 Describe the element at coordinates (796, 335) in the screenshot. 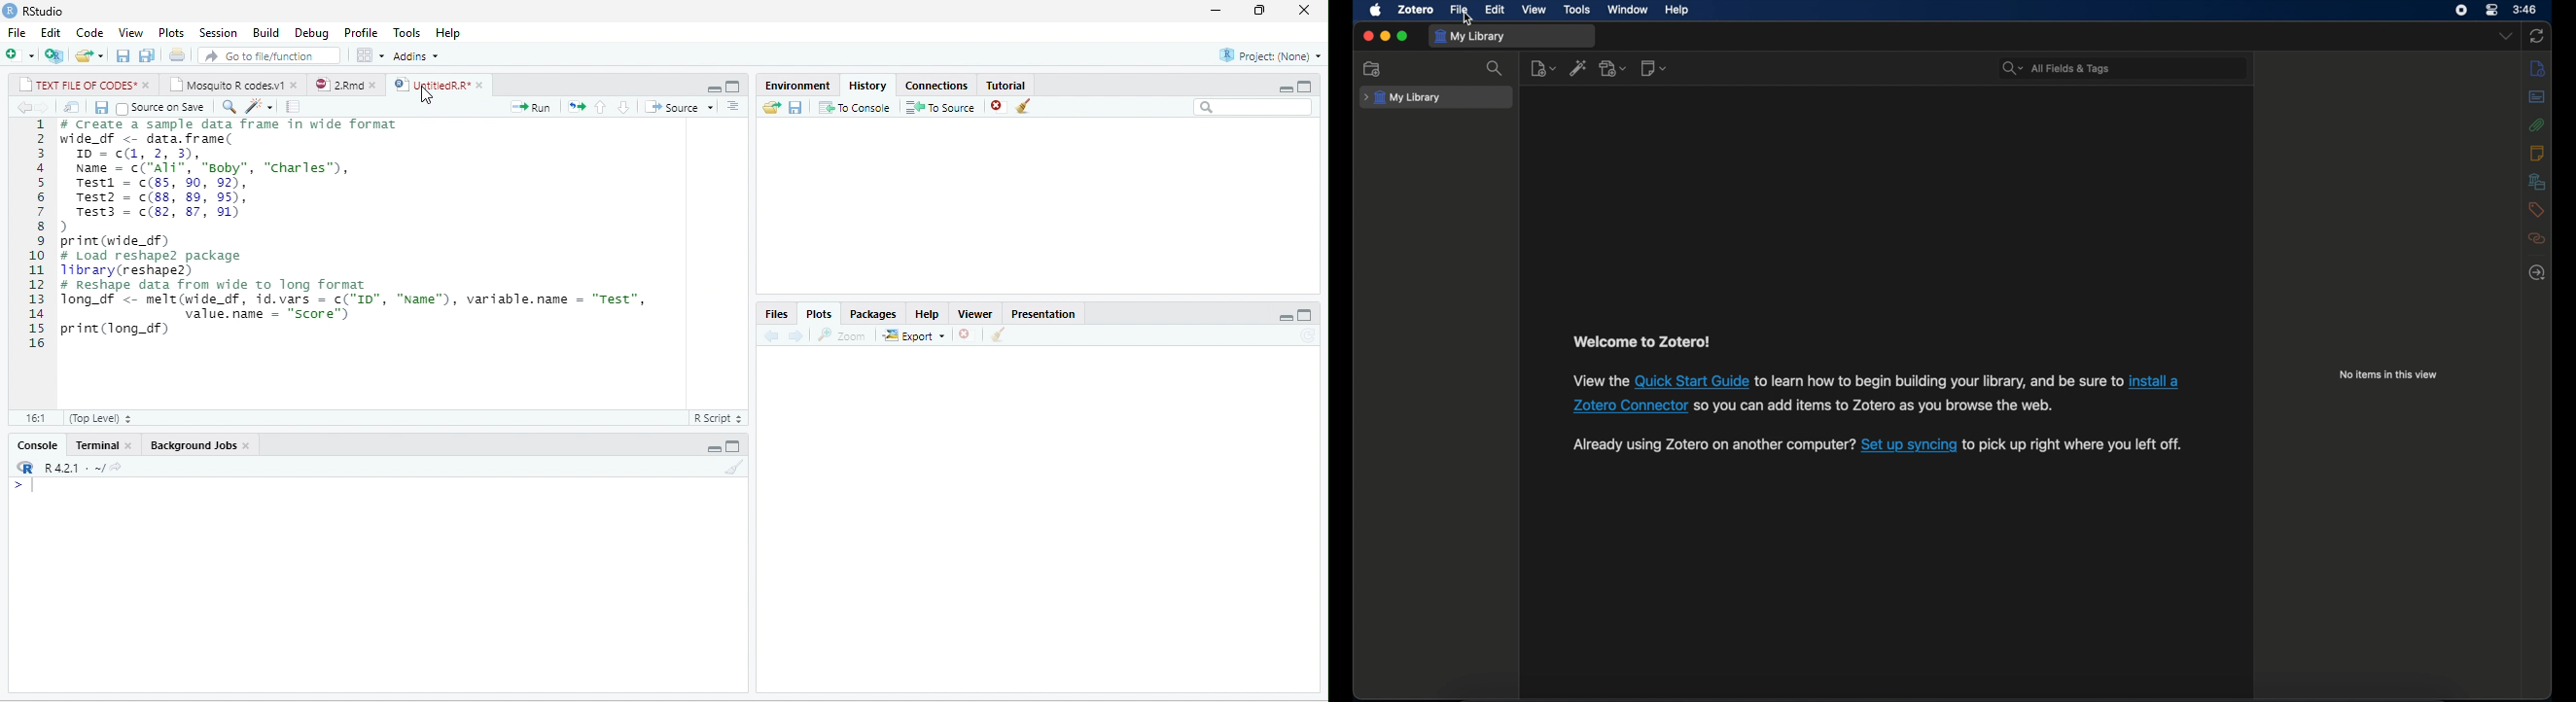

I see `forward` at that location.